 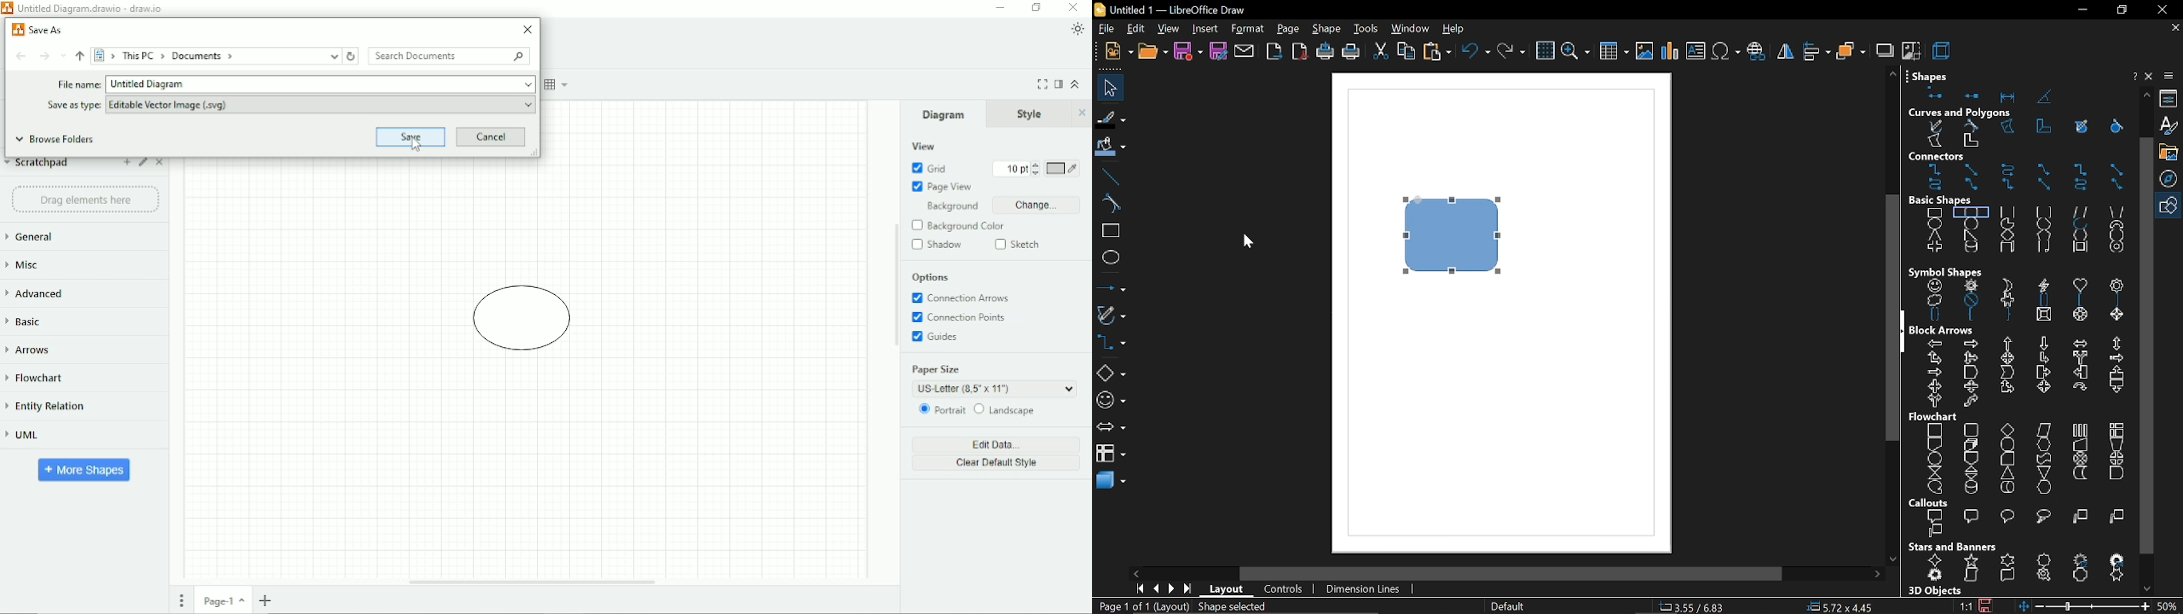 What do you see at coordinates (46, 406) in the screenshot?
I see `Entity Relation` at bounding box center [46, 406].